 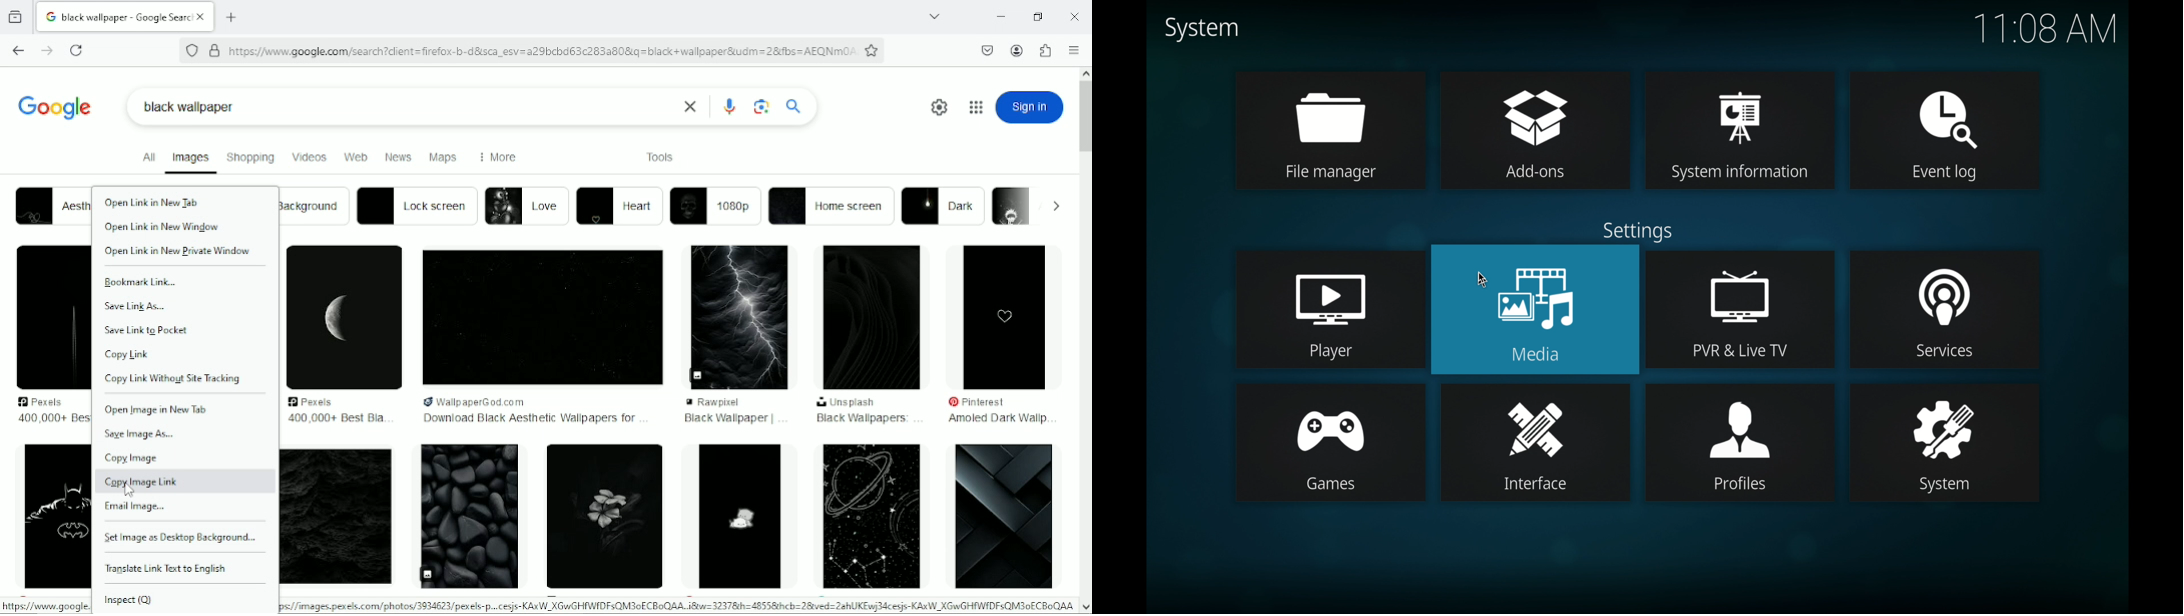 I want to click on verified by DigiCert Inc, so click(x=214, y=50).